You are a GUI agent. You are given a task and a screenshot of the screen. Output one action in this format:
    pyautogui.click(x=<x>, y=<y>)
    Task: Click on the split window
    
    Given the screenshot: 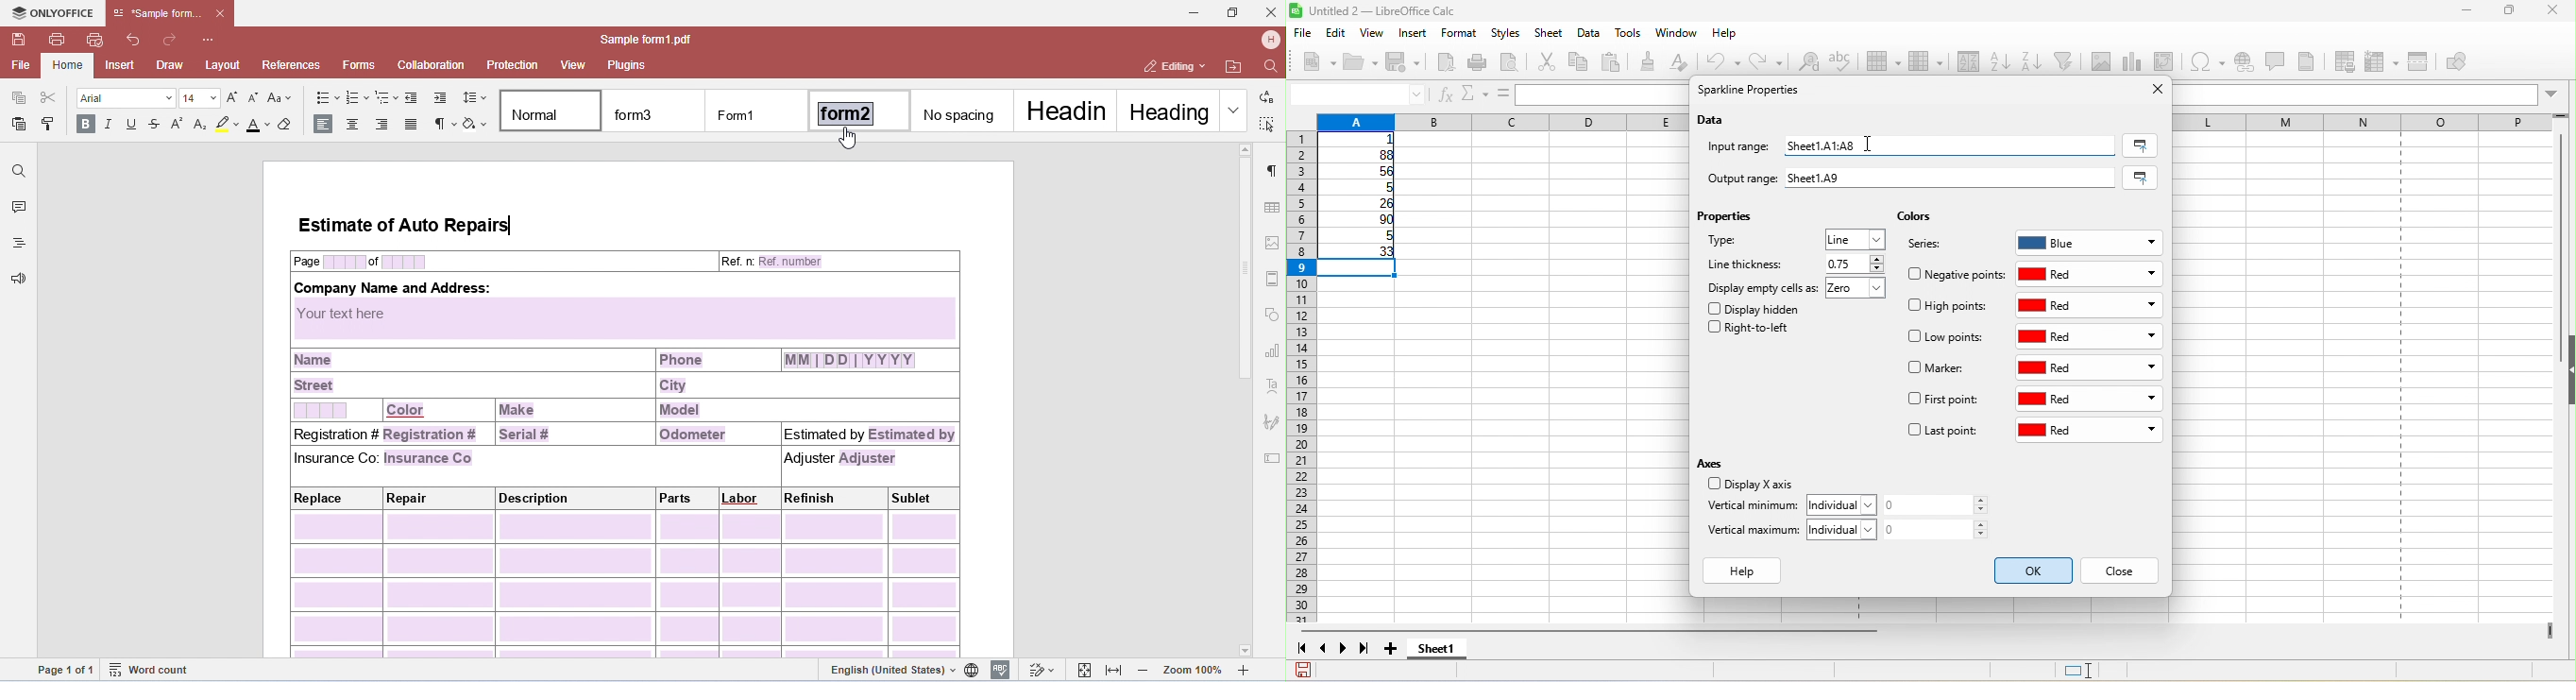 What is the action you would take?
    pyautogui.click(x=2426, y=62)
    